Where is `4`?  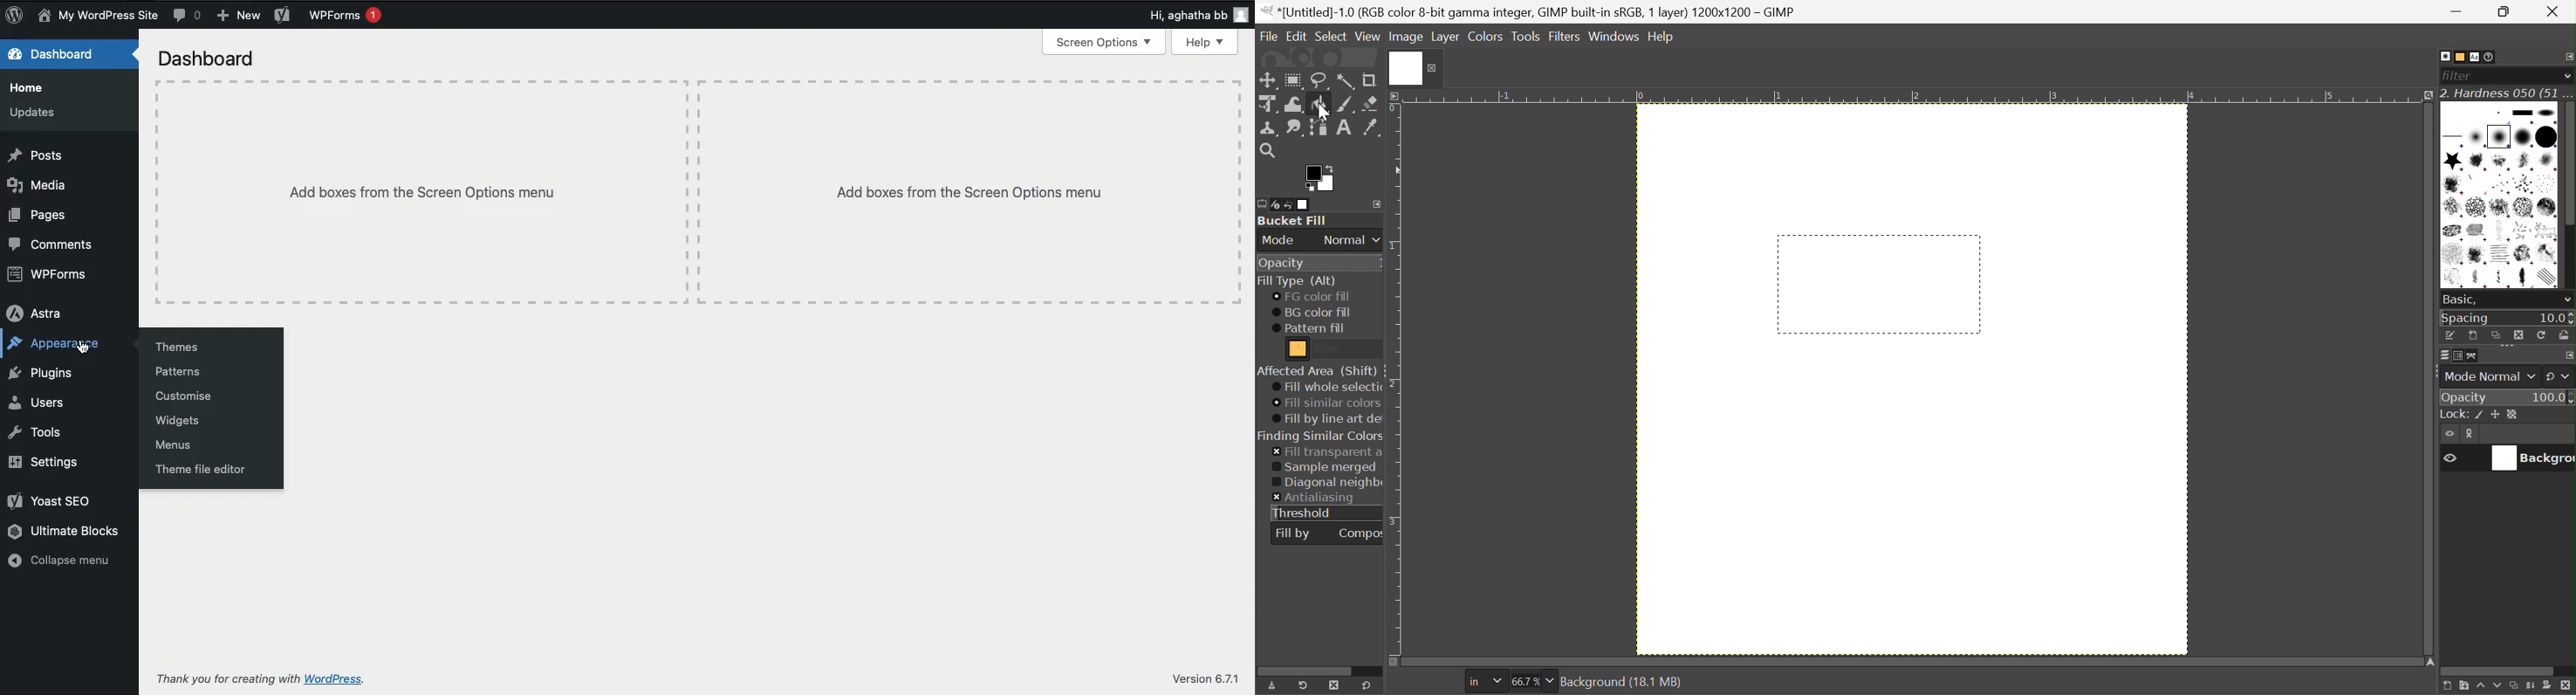
4 is located at coordinates (2191, 96).